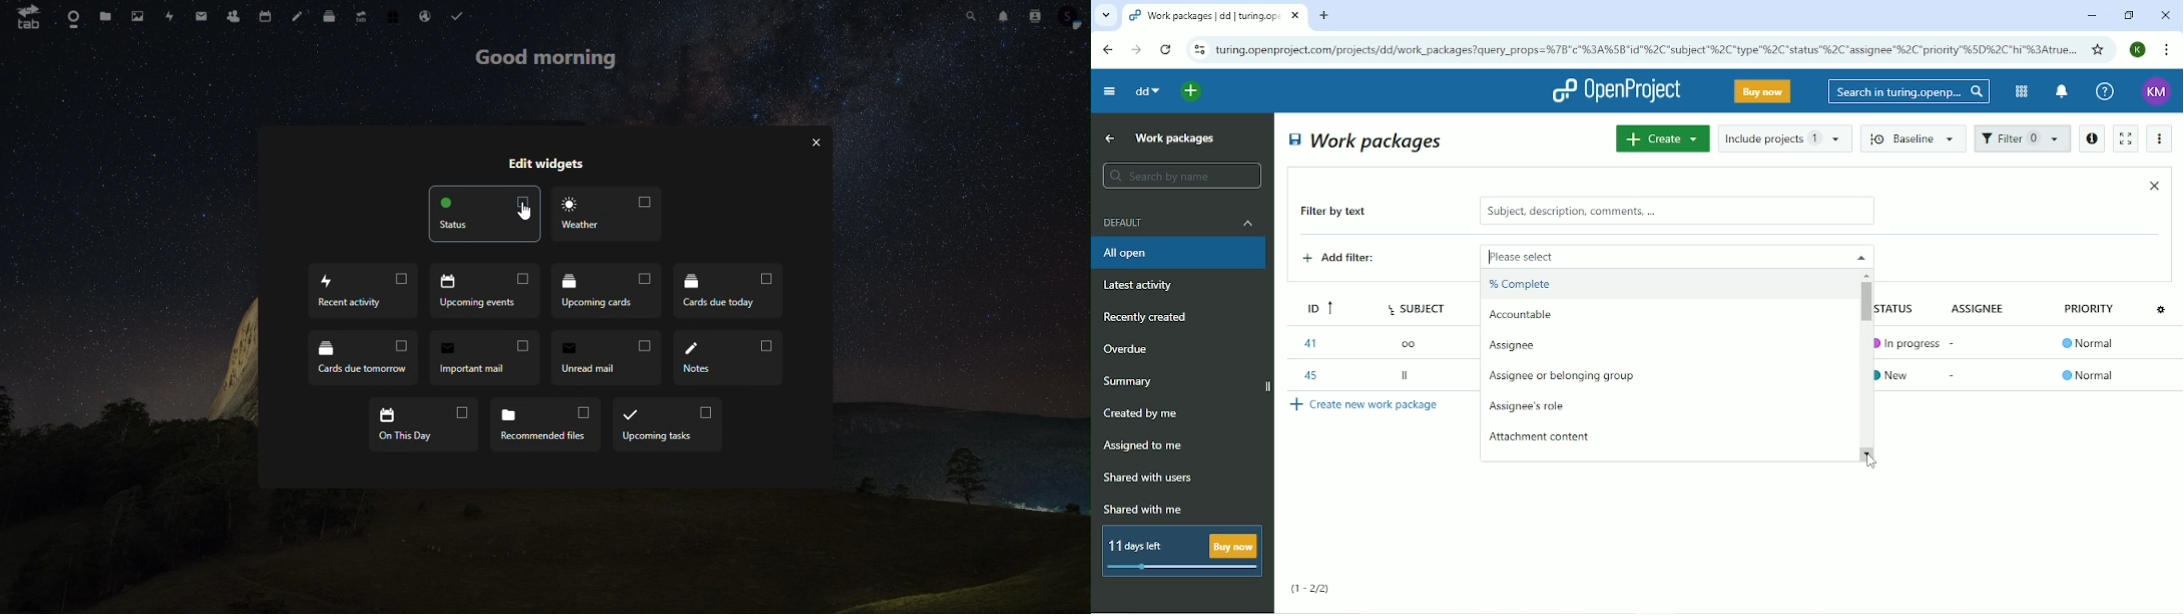 The width and height of the screenshot is (2184, 616). Describe the element at coordinates (1146, 91) in the screenshot. I see `dd` at that location.